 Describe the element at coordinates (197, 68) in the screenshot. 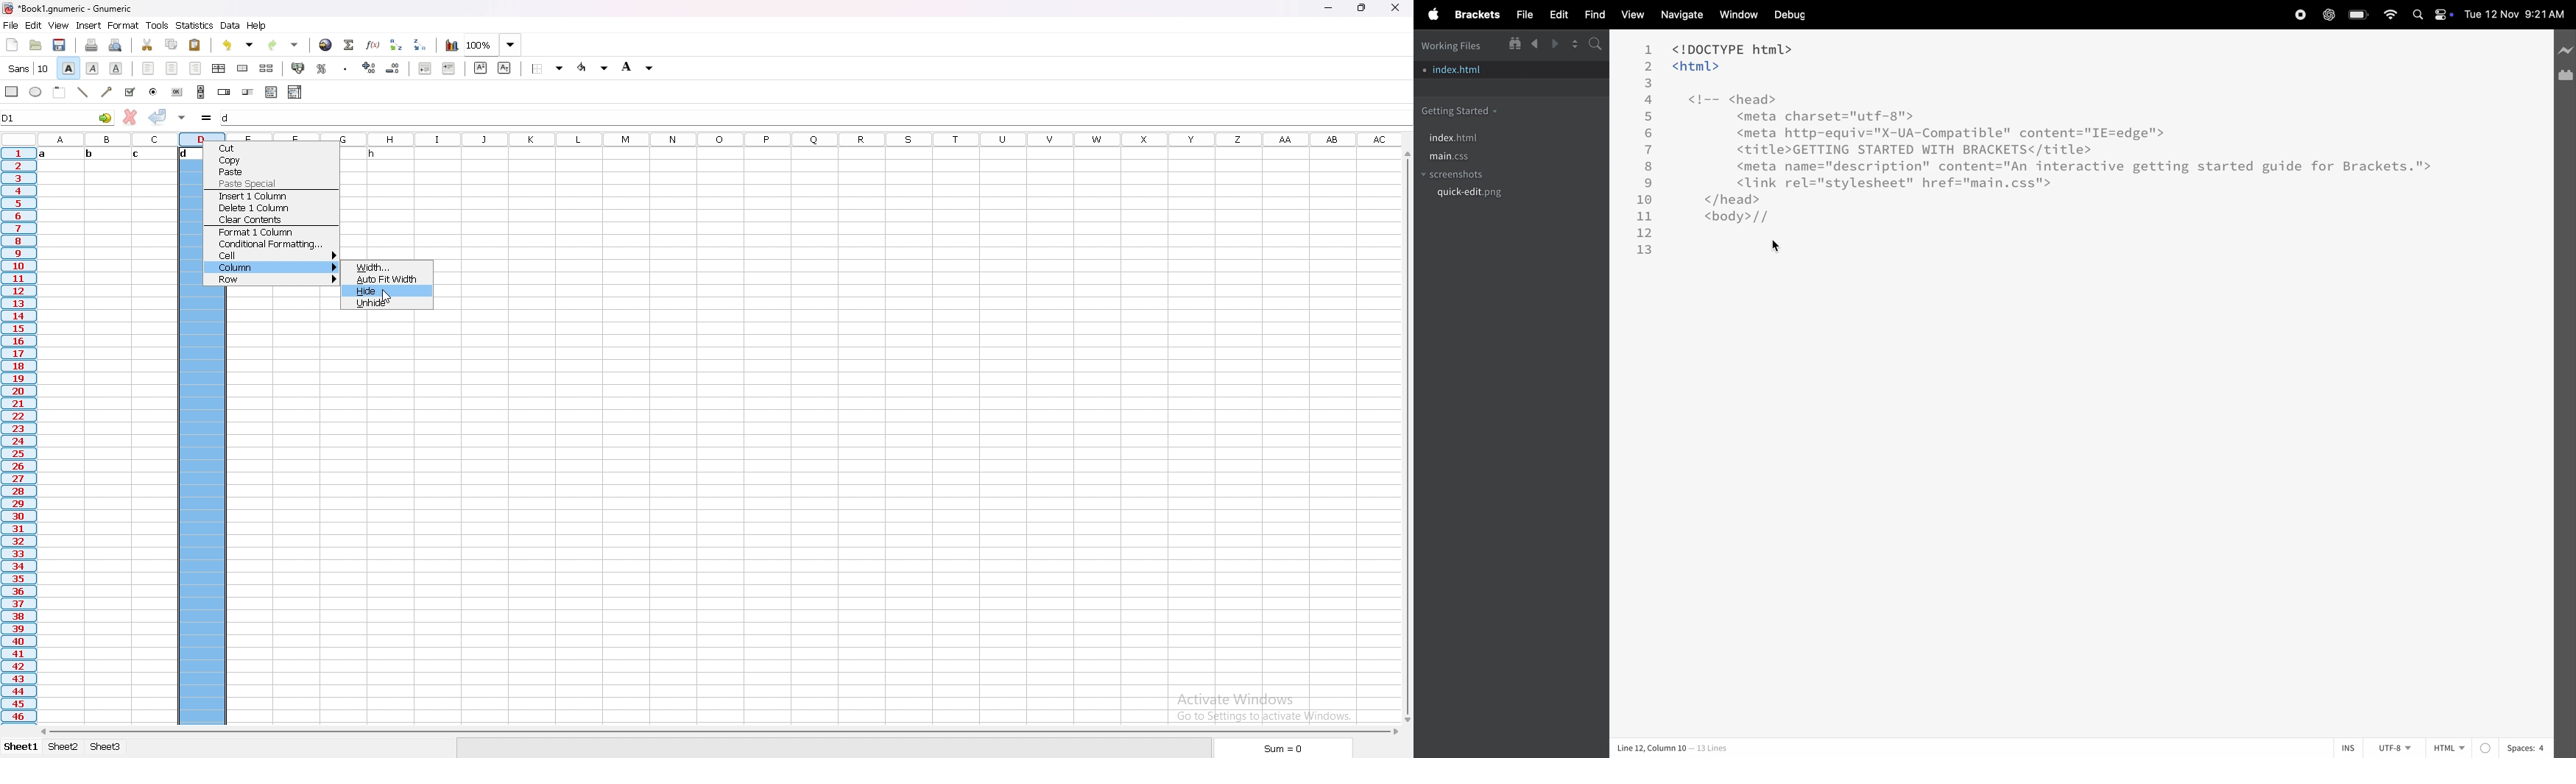

I see `right align` at that location.